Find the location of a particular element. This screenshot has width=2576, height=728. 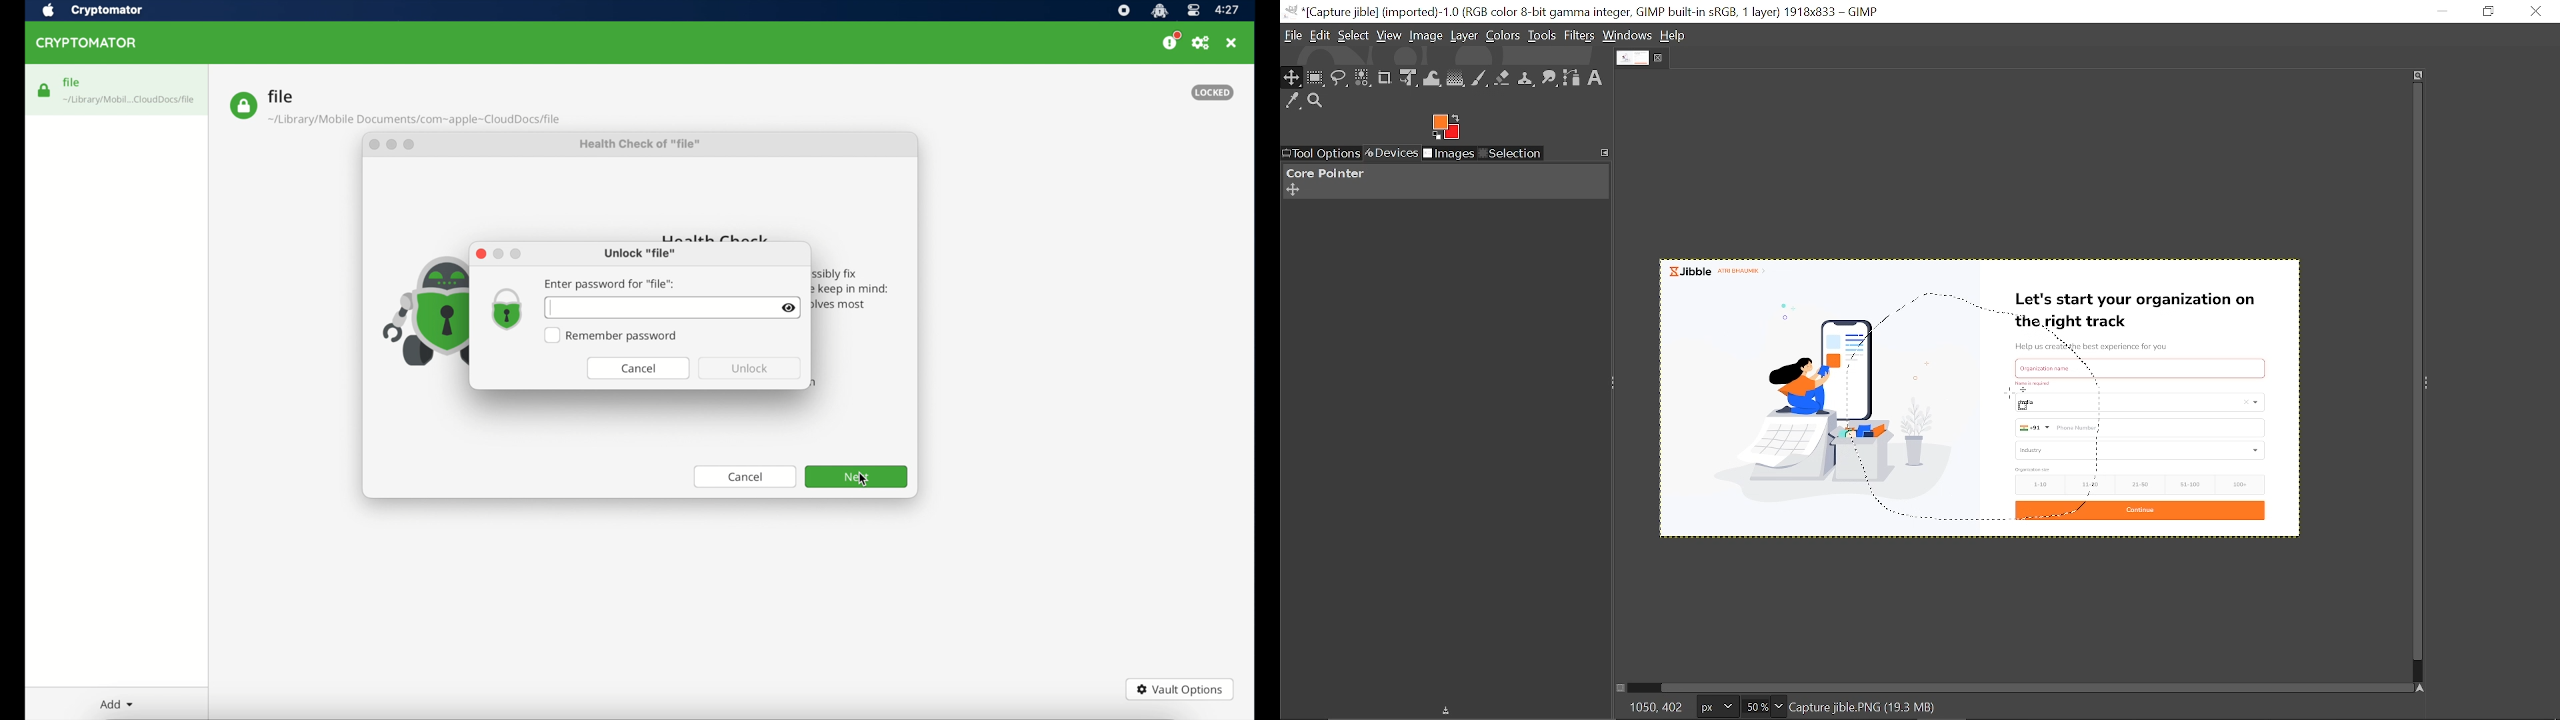

size is located at coordinates (2034, 469).